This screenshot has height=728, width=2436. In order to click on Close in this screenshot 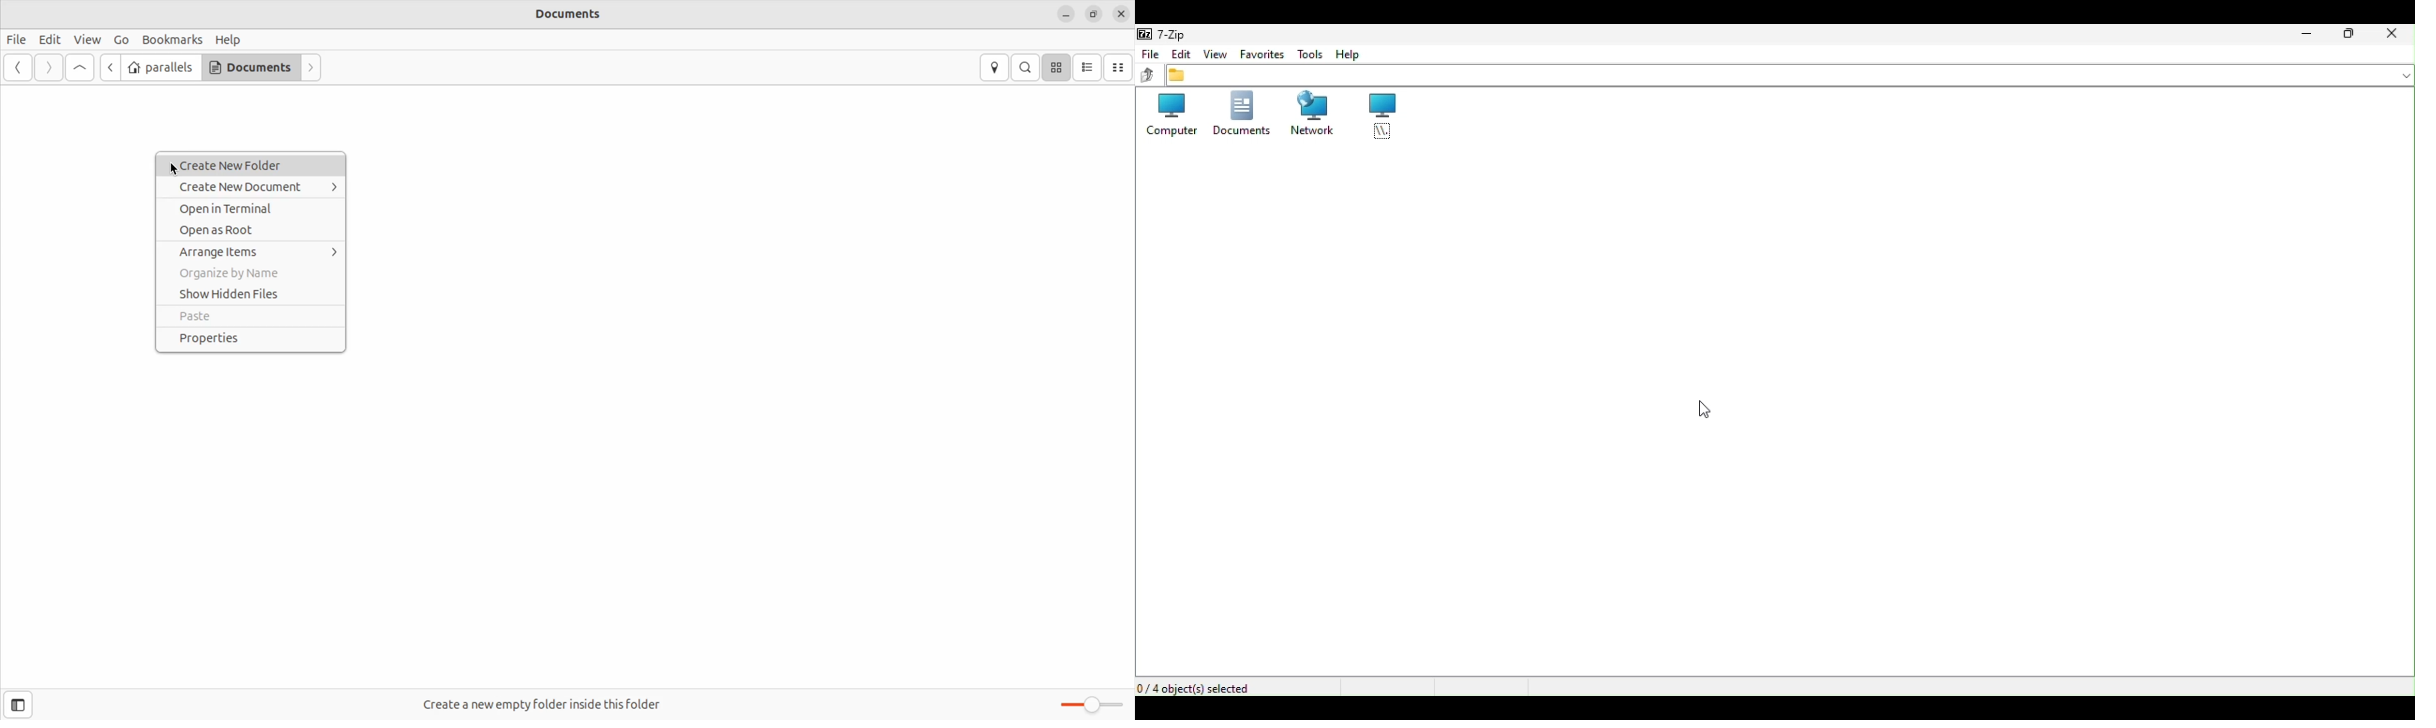, I will do `click(2396, 33)`.